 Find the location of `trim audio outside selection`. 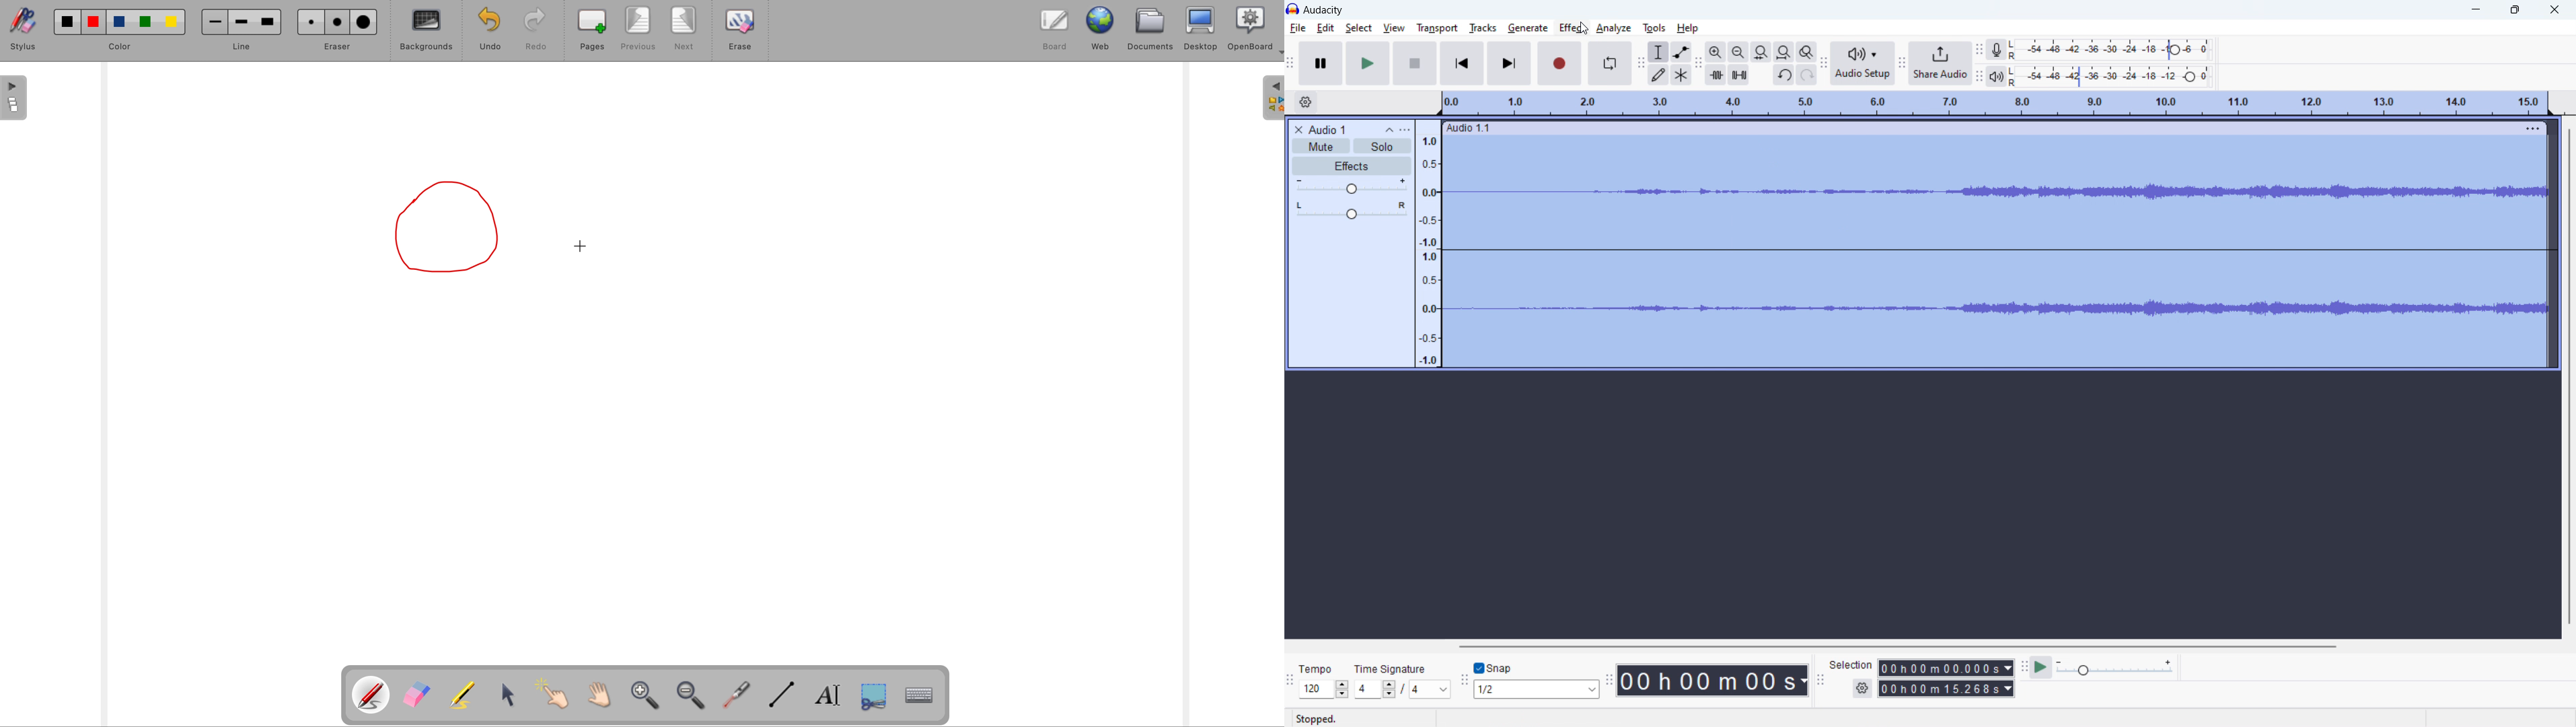

trim audio outside selection is located at coordinates (1716, 74).